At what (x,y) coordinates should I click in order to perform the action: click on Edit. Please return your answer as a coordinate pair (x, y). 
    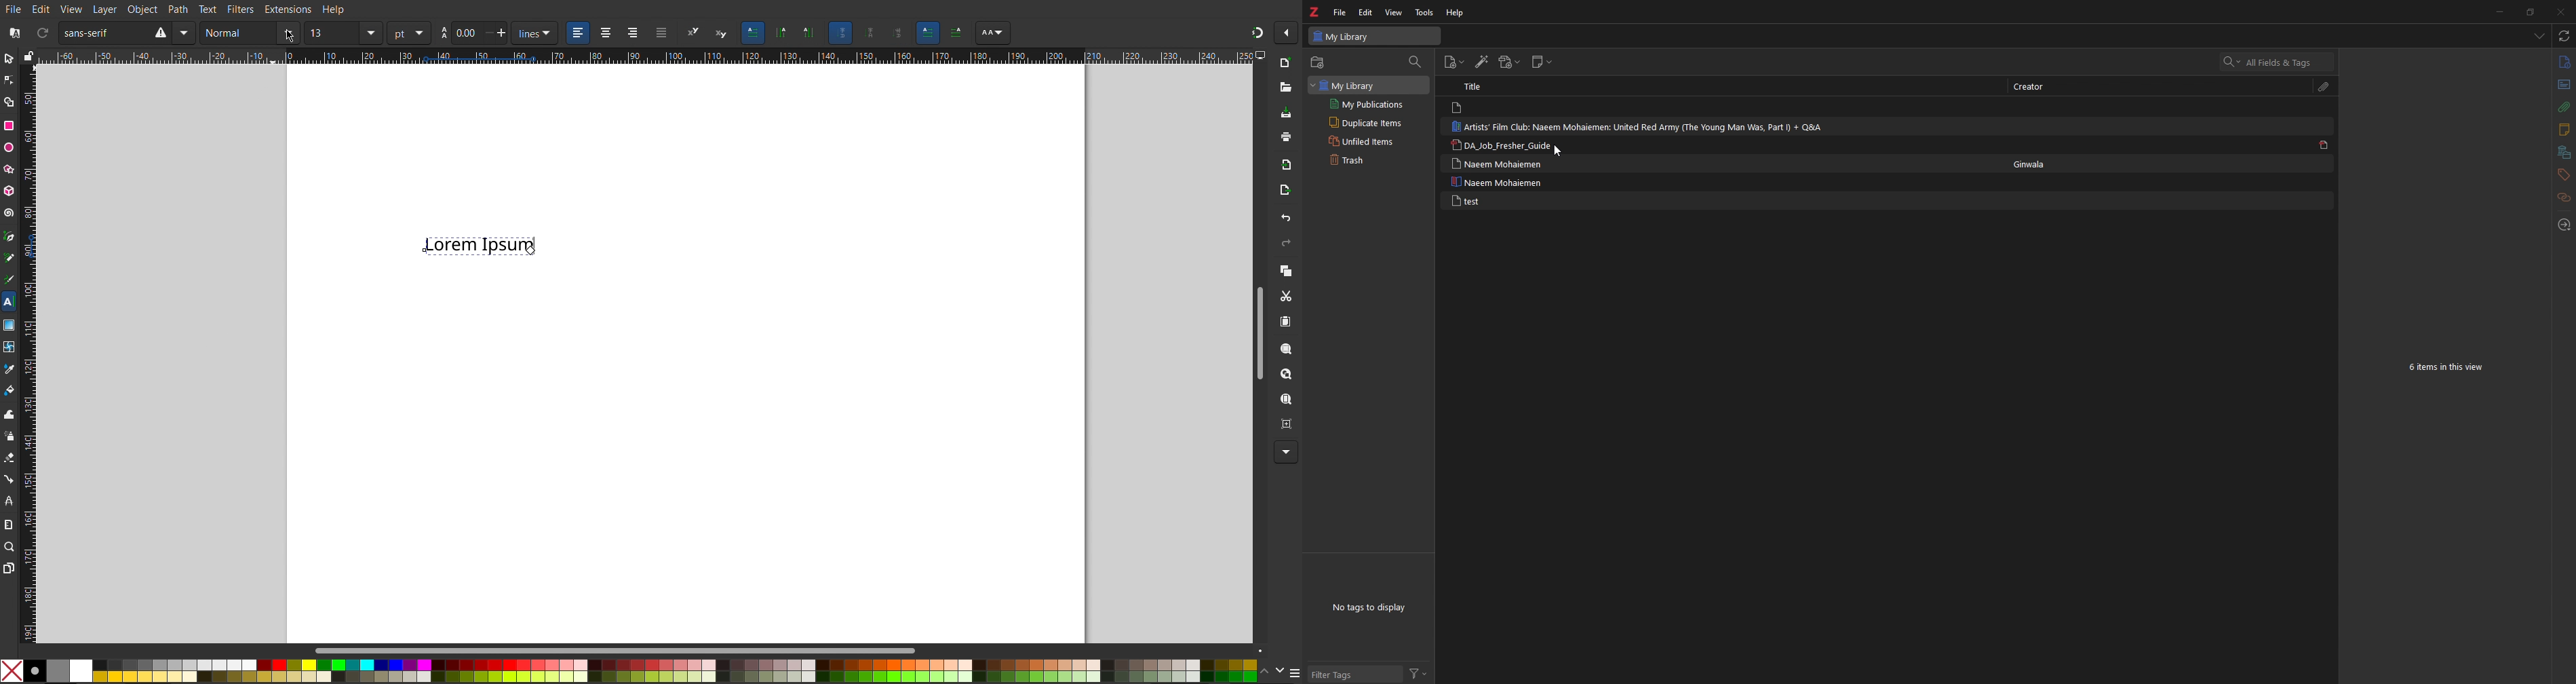
    Looking at the image, I should click on (43, 8).